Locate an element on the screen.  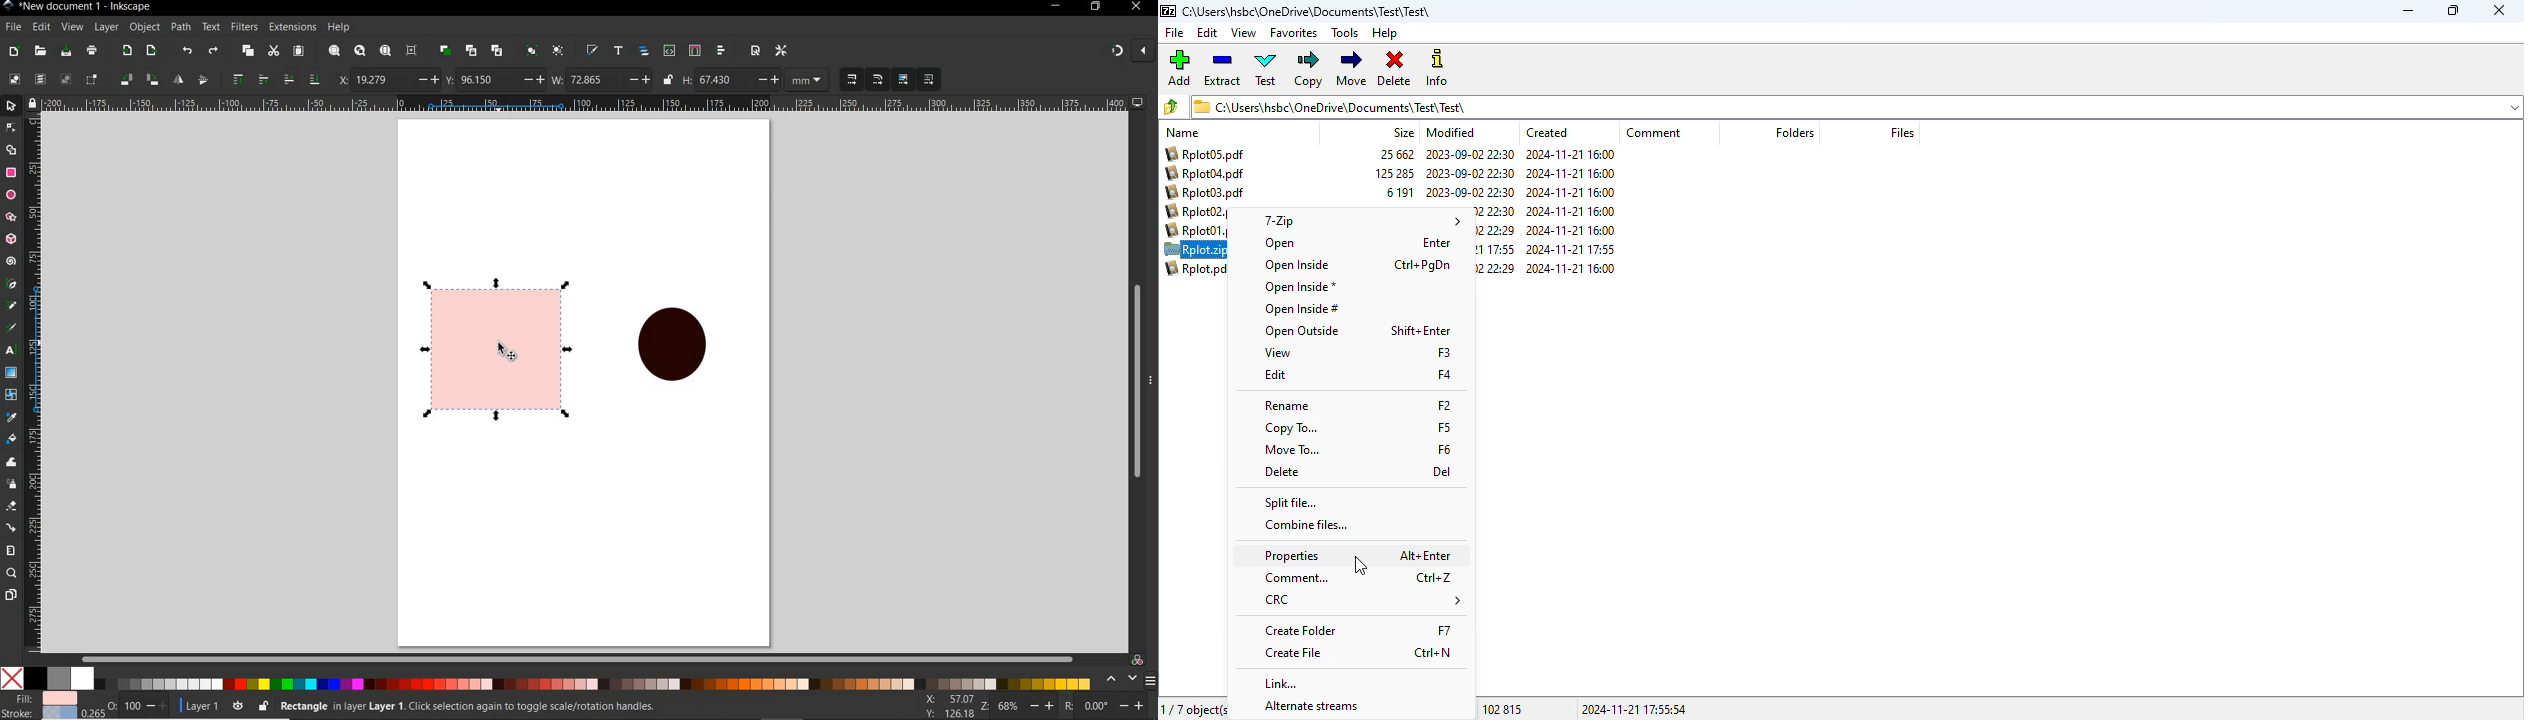
ruler is located at coordinates (34, 382).